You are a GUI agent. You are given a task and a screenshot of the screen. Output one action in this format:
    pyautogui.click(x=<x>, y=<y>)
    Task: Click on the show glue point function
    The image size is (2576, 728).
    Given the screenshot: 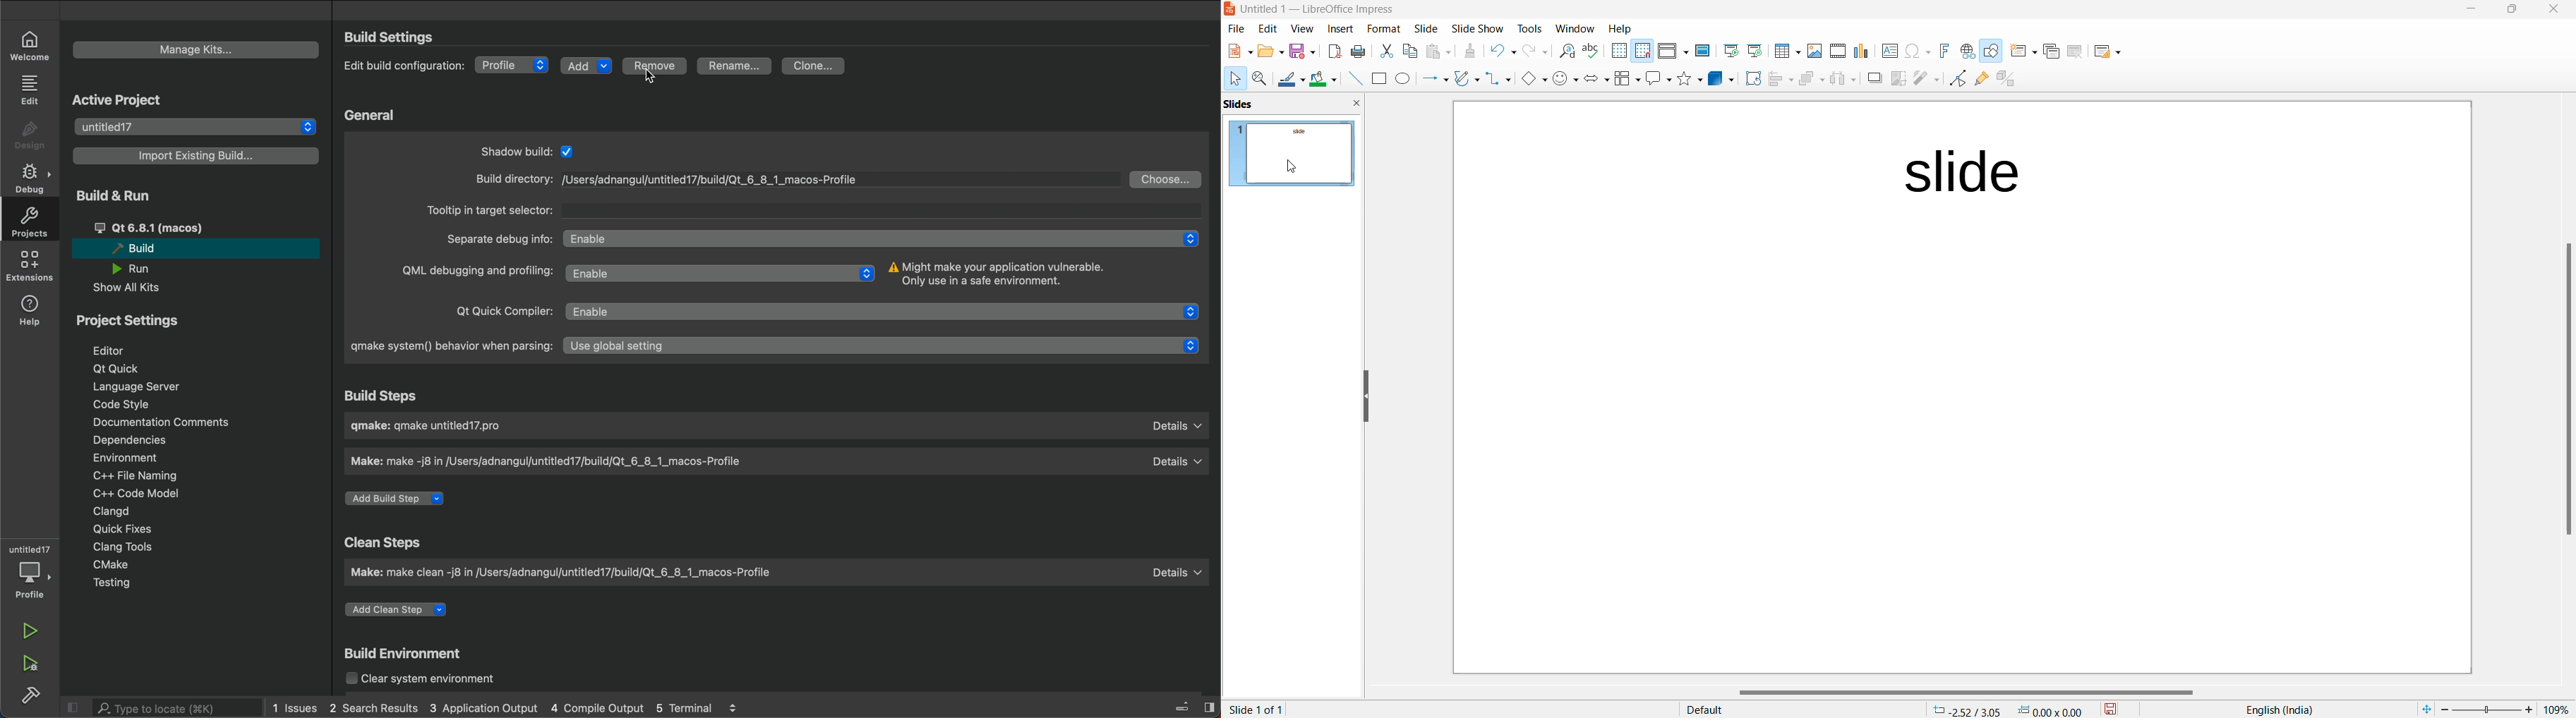 What is the action you would take?
    pyautogui.click(x=1982, y=81)
    